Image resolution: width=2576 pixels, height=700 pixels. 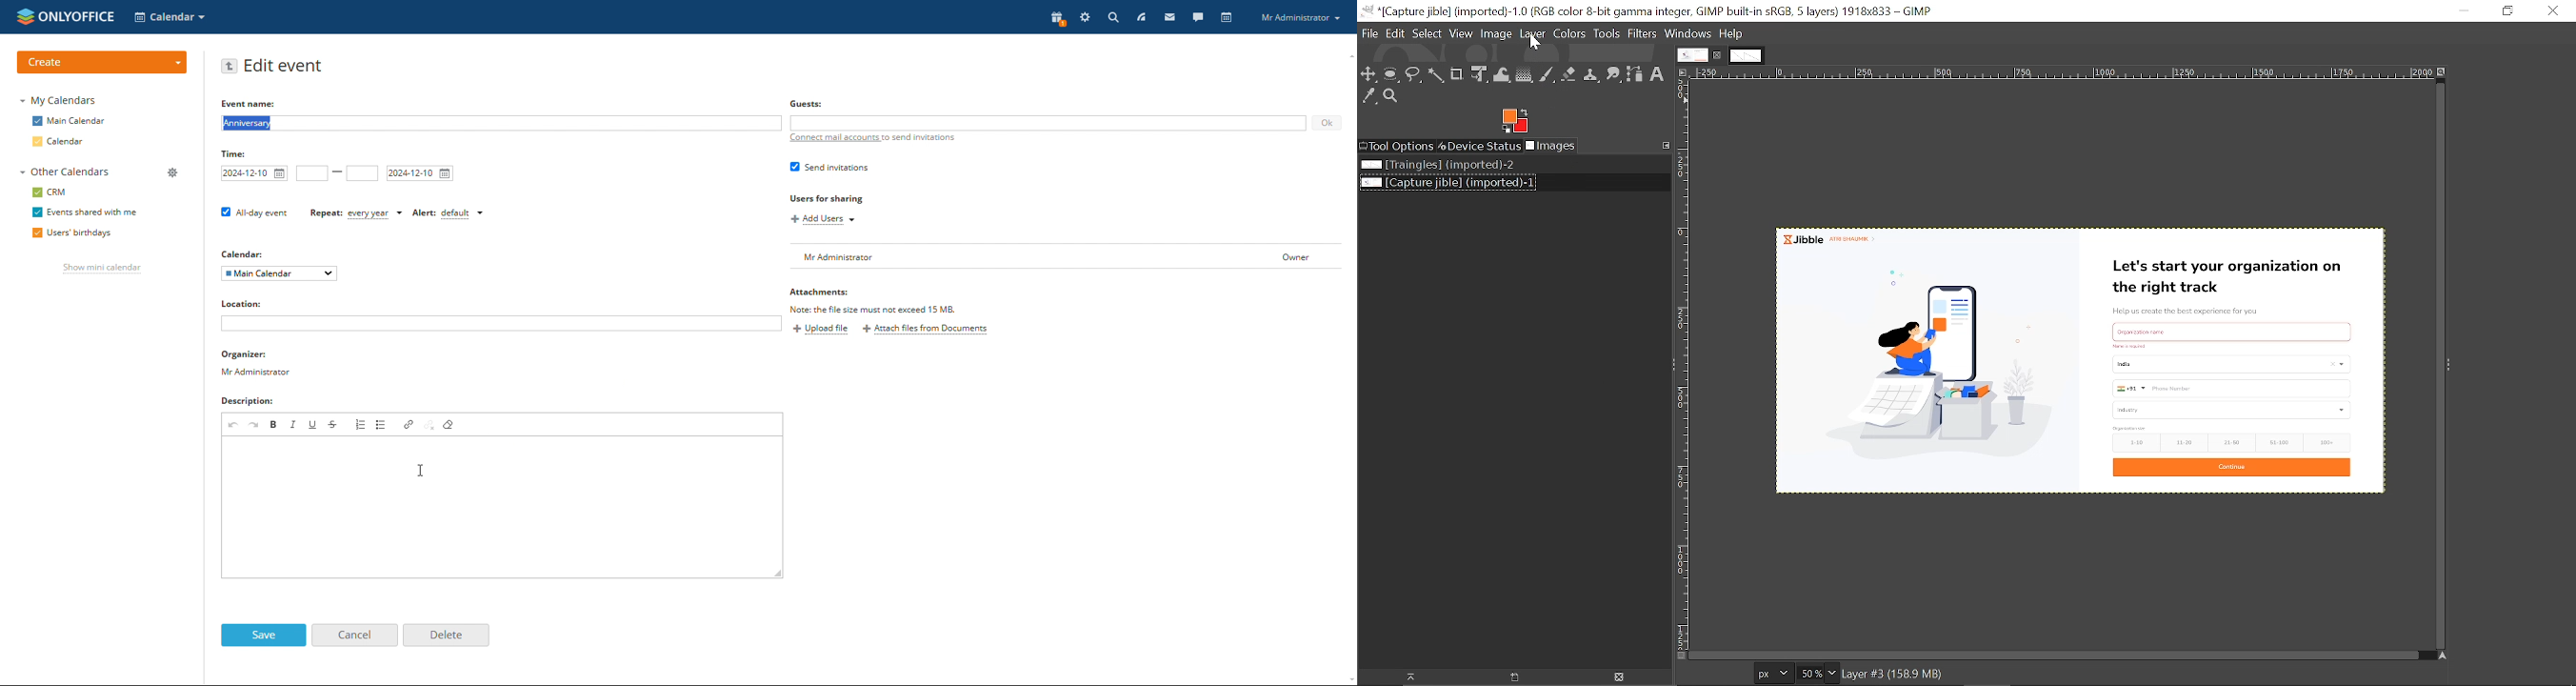 I want to click on search, so click(x=1112, y=17).